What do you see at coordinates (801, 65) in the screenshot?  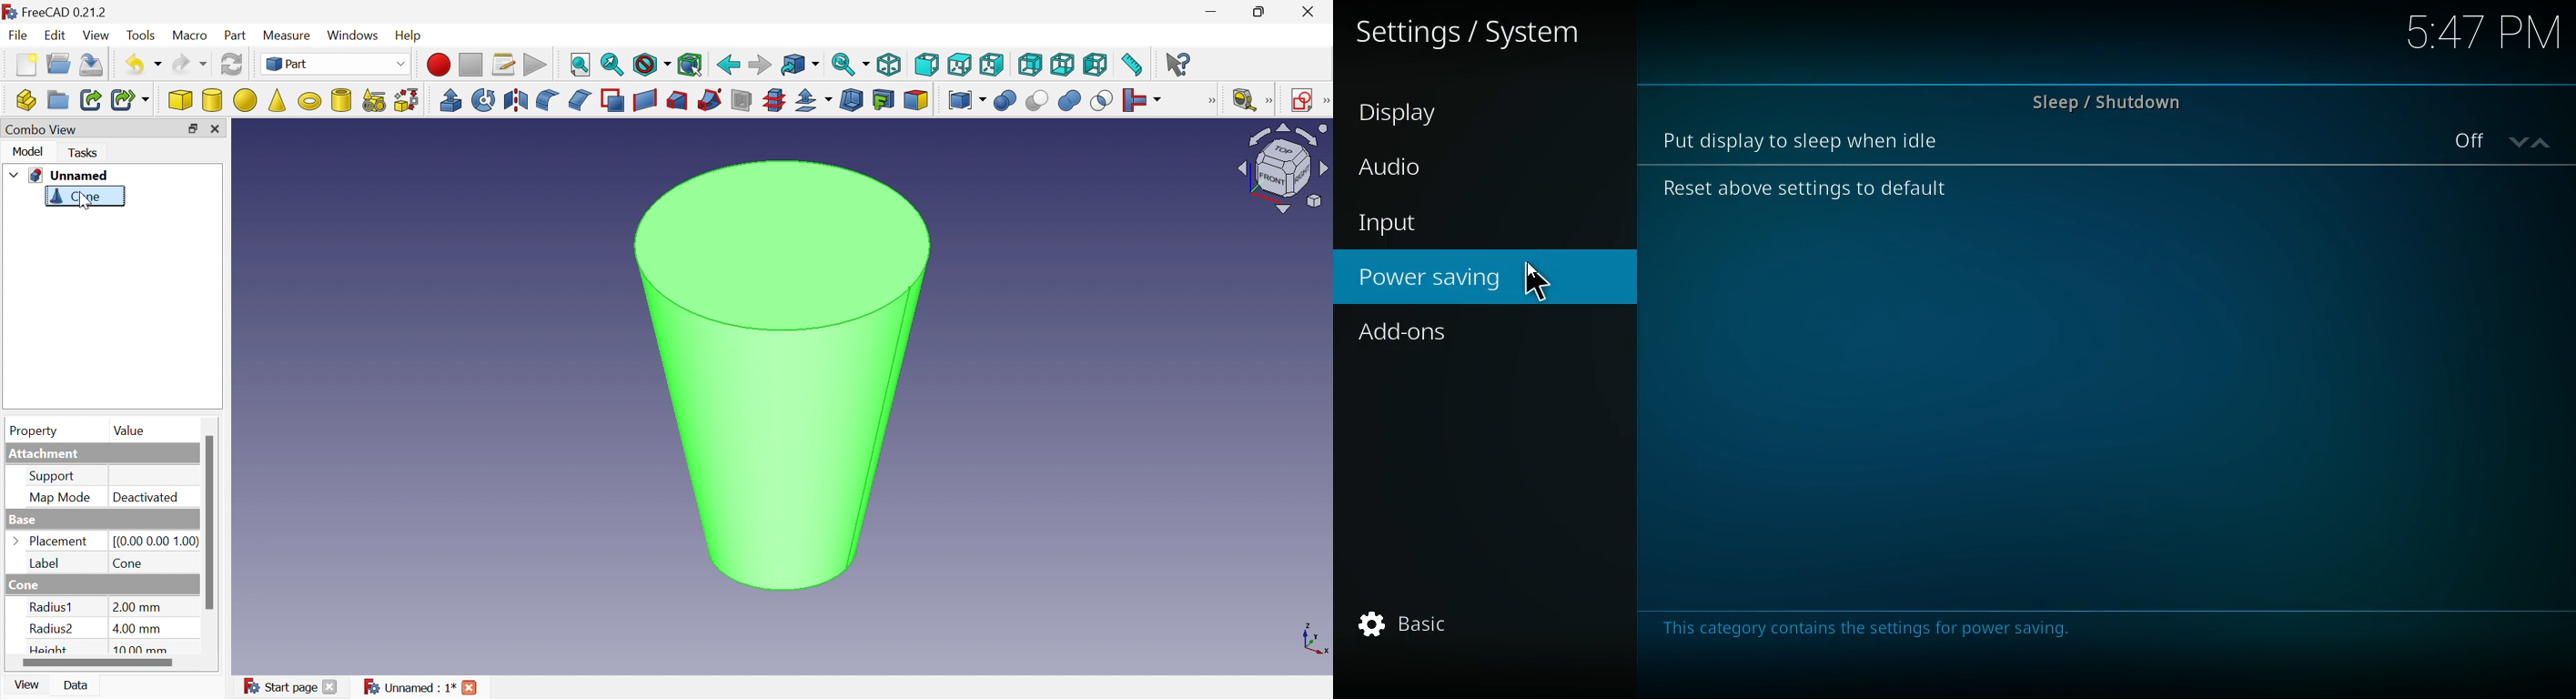 I see `Go to linked object` at bounding box center [801, 65].